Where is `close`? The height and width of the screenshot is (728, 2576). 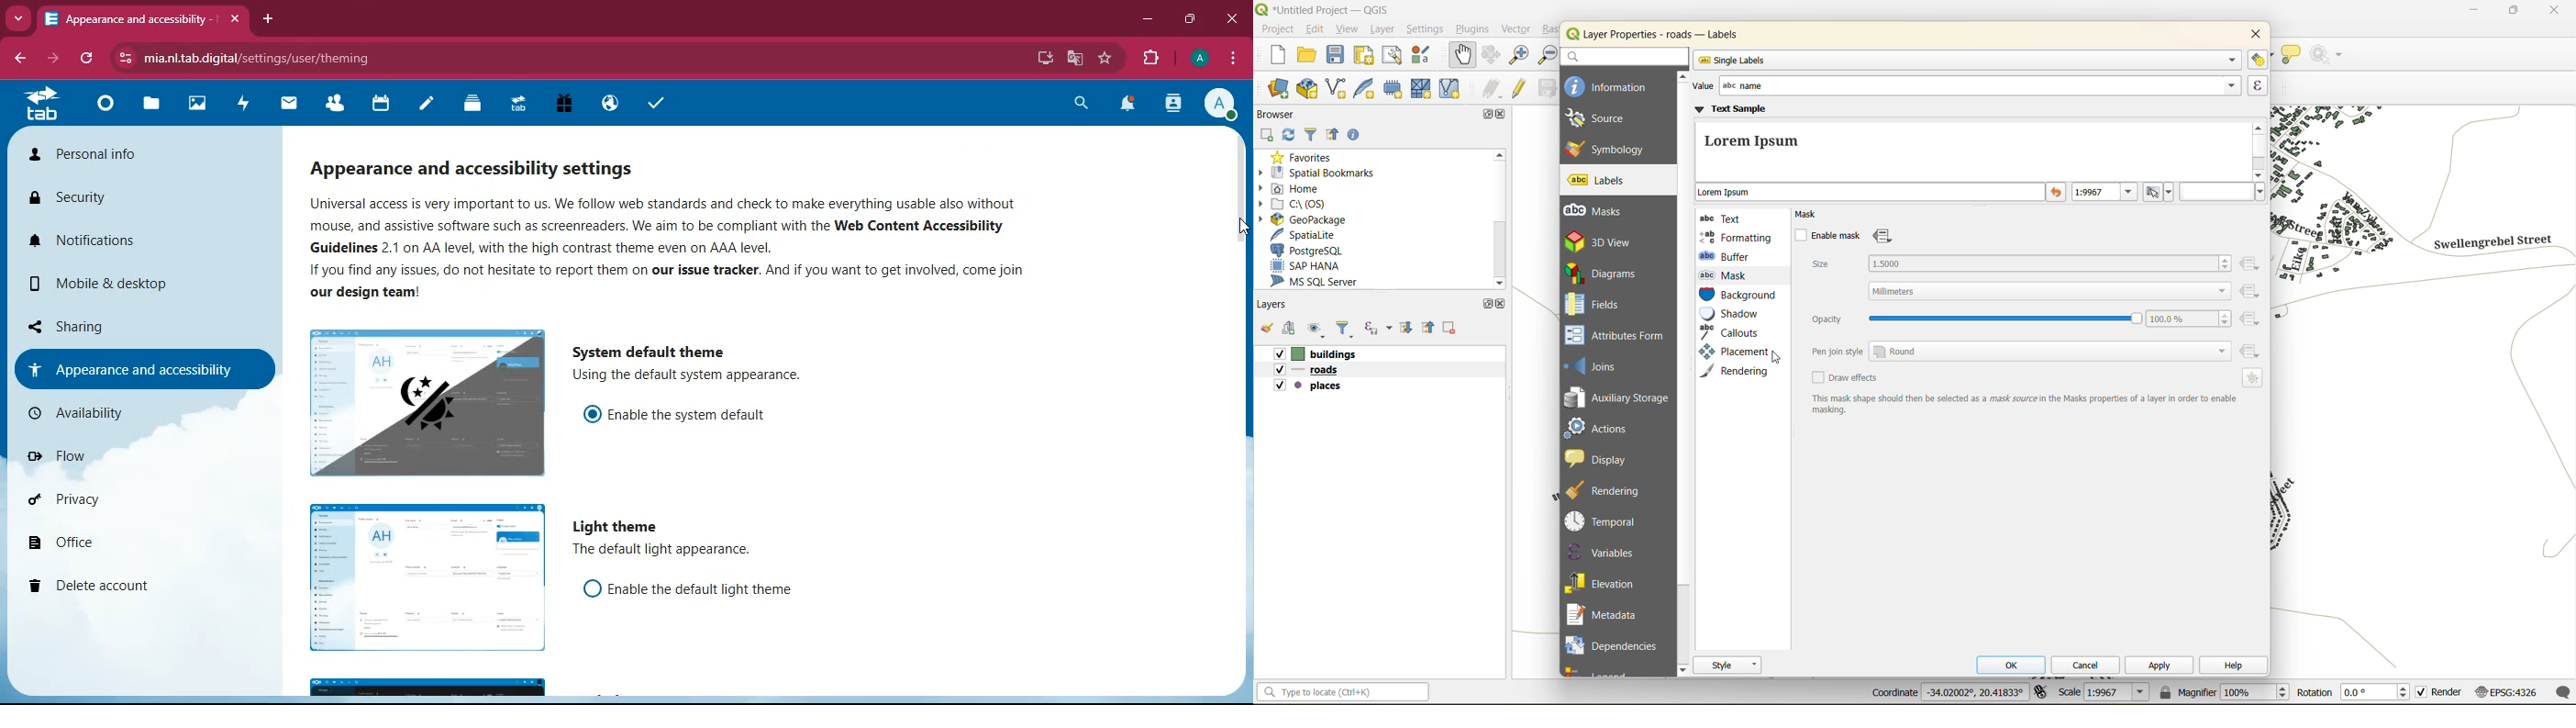 close is located at coordinates (1233, 17).